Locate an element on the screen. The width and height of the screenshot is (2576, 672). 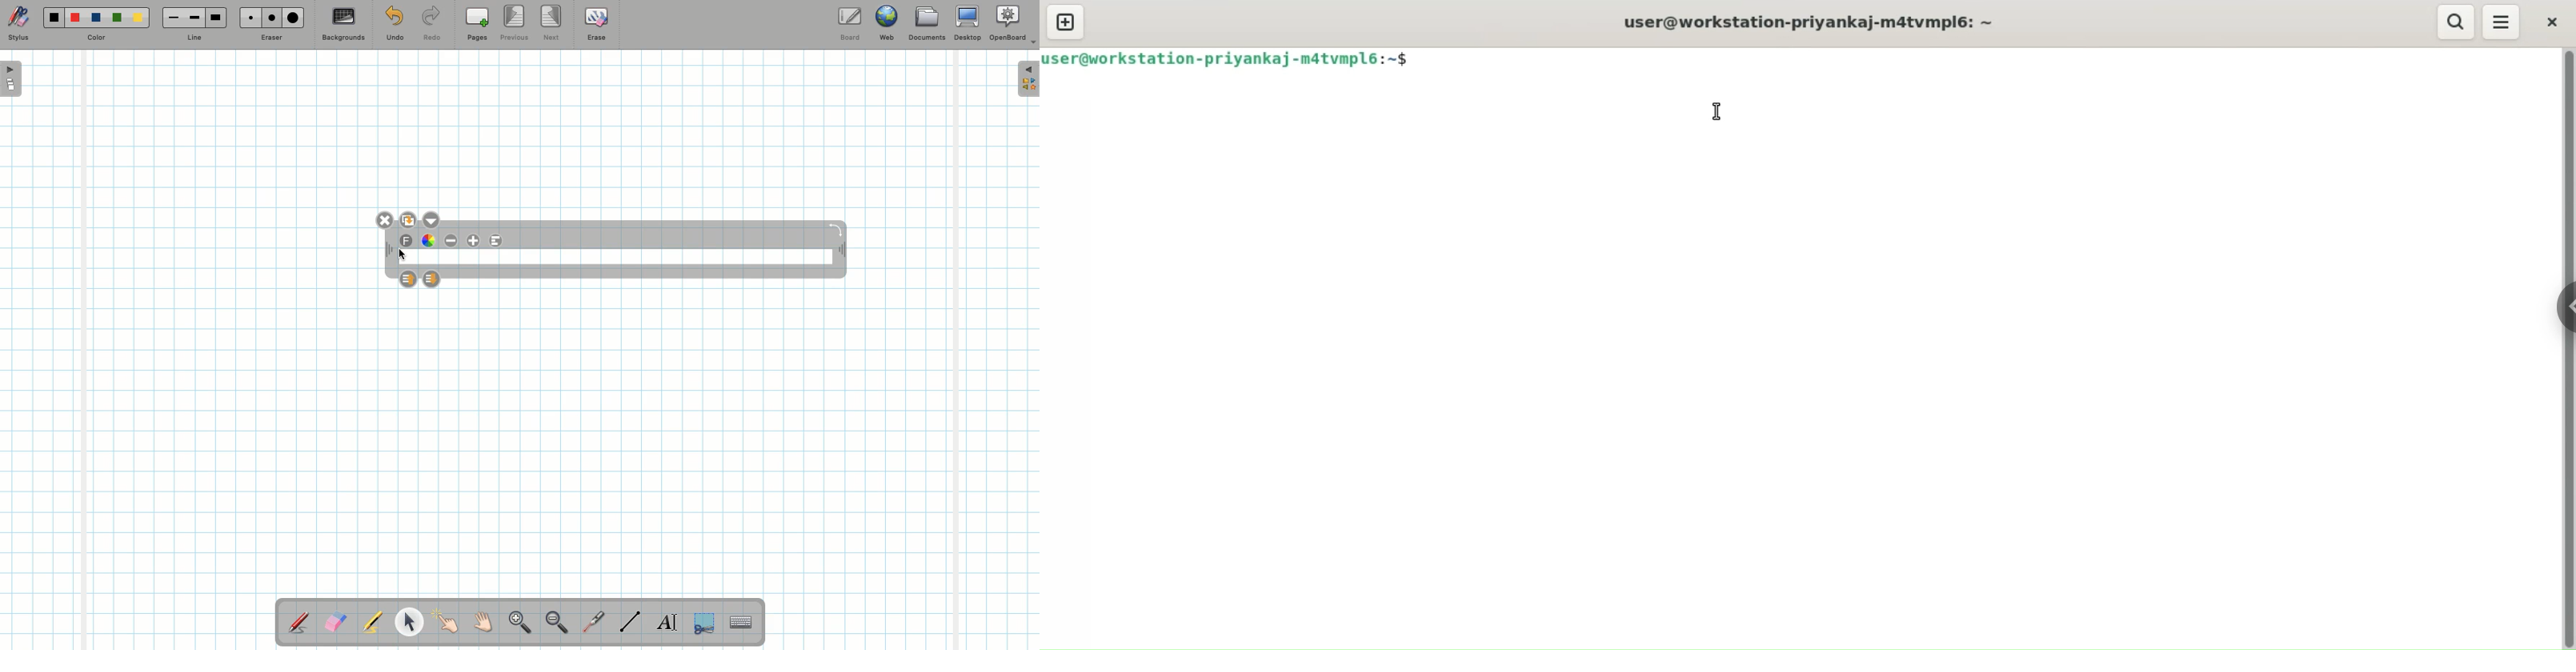
Stylus is located at coordinates (300, 622).